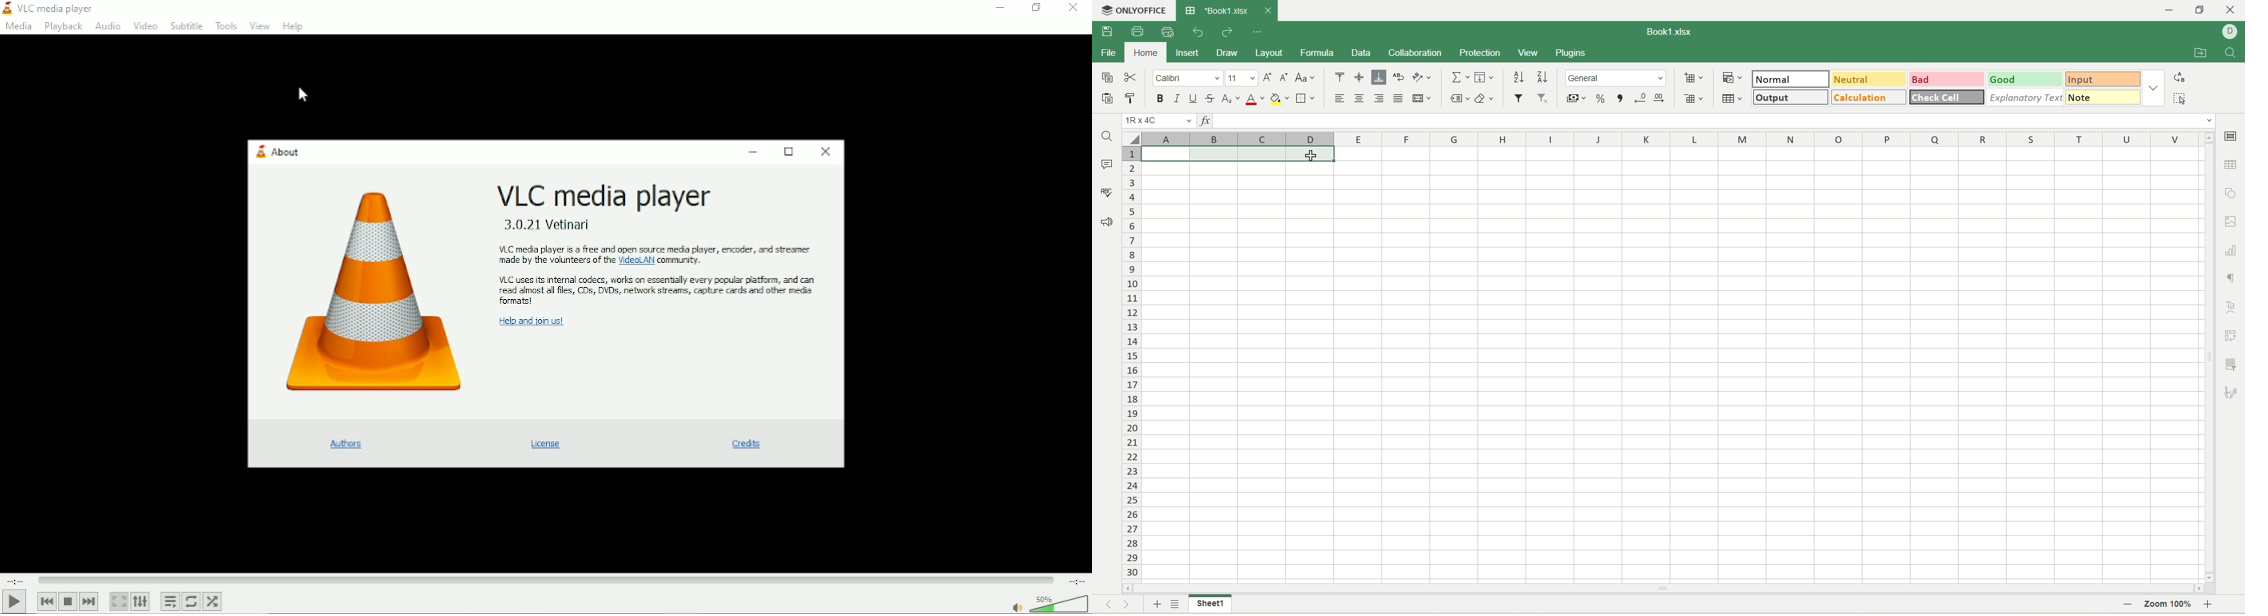 The width and height of the screenshot is (2268, 616). Describe the element at coordinates (1239, 154) in the screenshot. I see `selected cells` at that location.